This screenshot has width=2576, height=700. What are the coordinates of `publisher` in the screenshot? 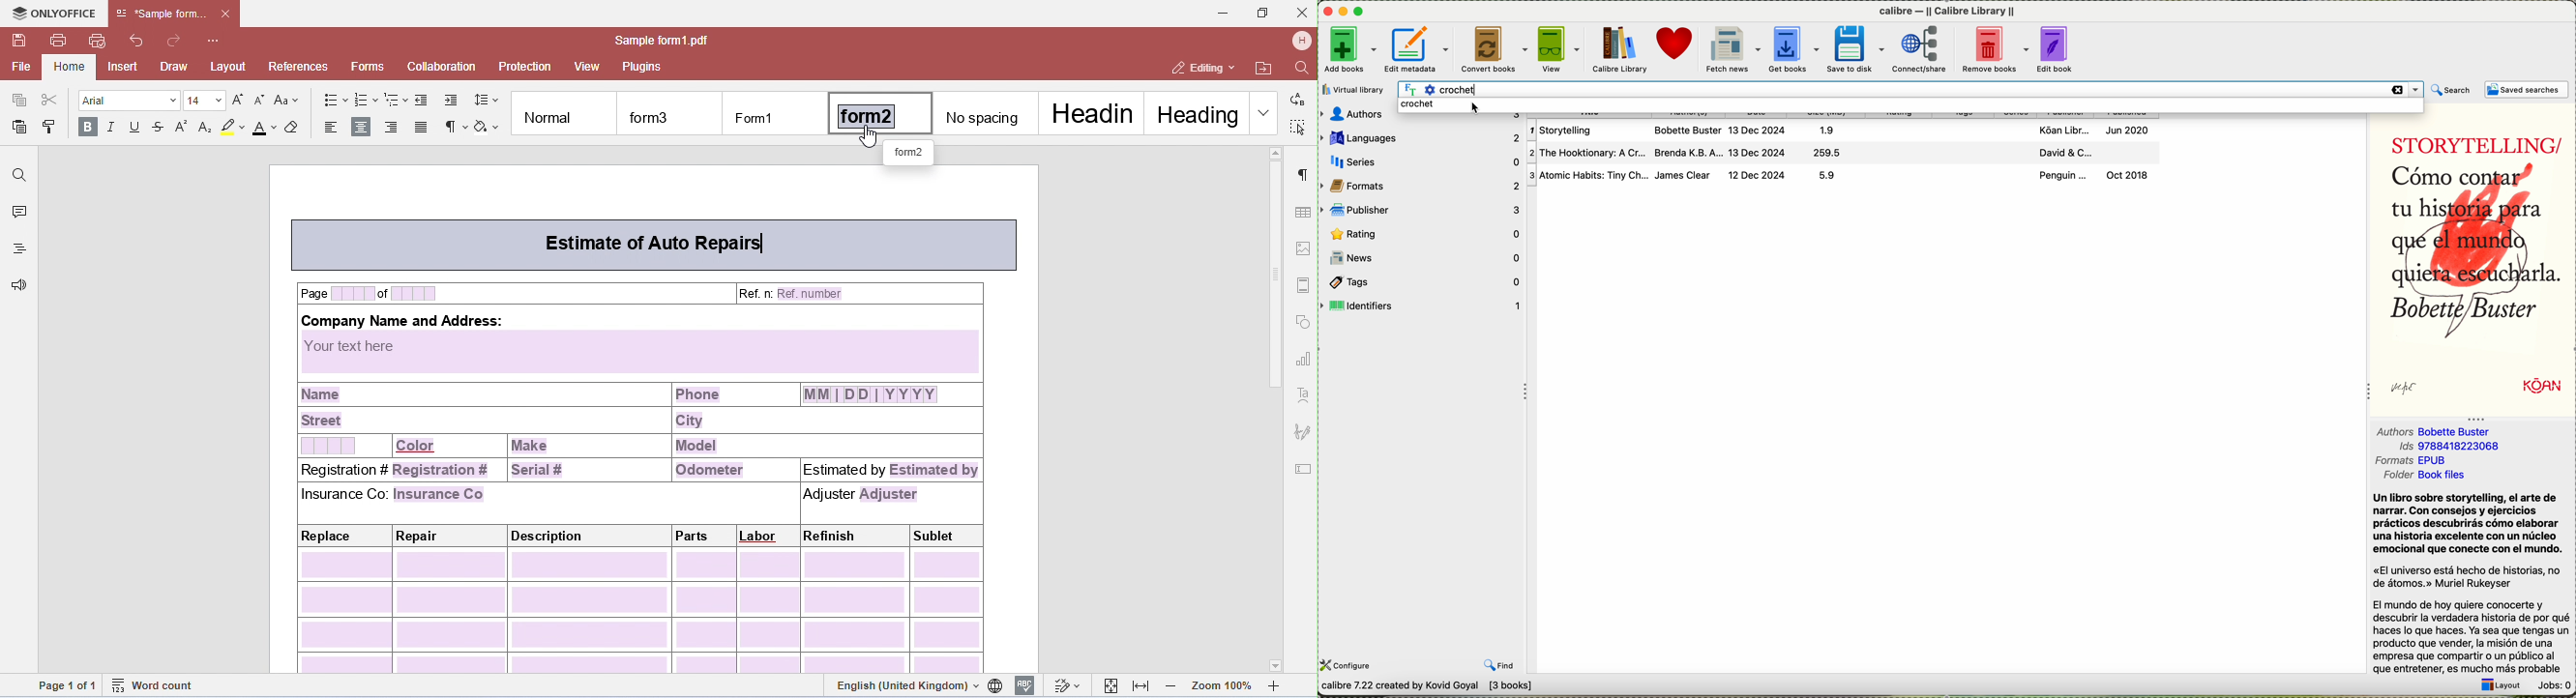 It's located at (1422, 209).